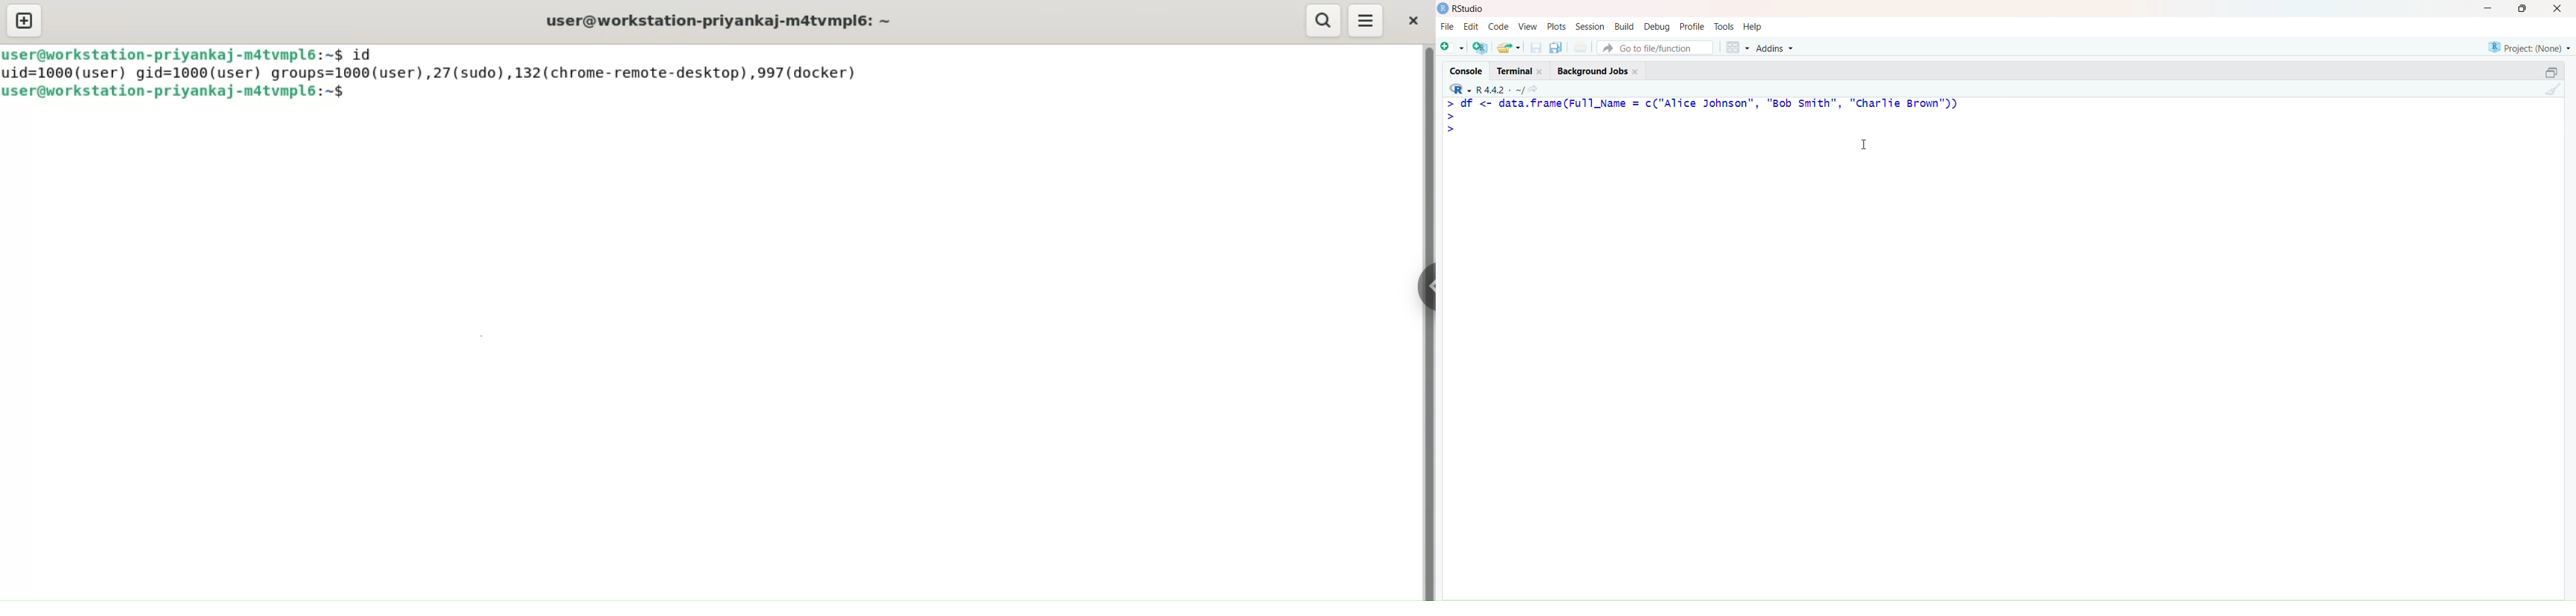  Describe the element at coordinates (1510, 48) in the screenshot. I see `Open an existing file (Ctrl + O)` at that location.